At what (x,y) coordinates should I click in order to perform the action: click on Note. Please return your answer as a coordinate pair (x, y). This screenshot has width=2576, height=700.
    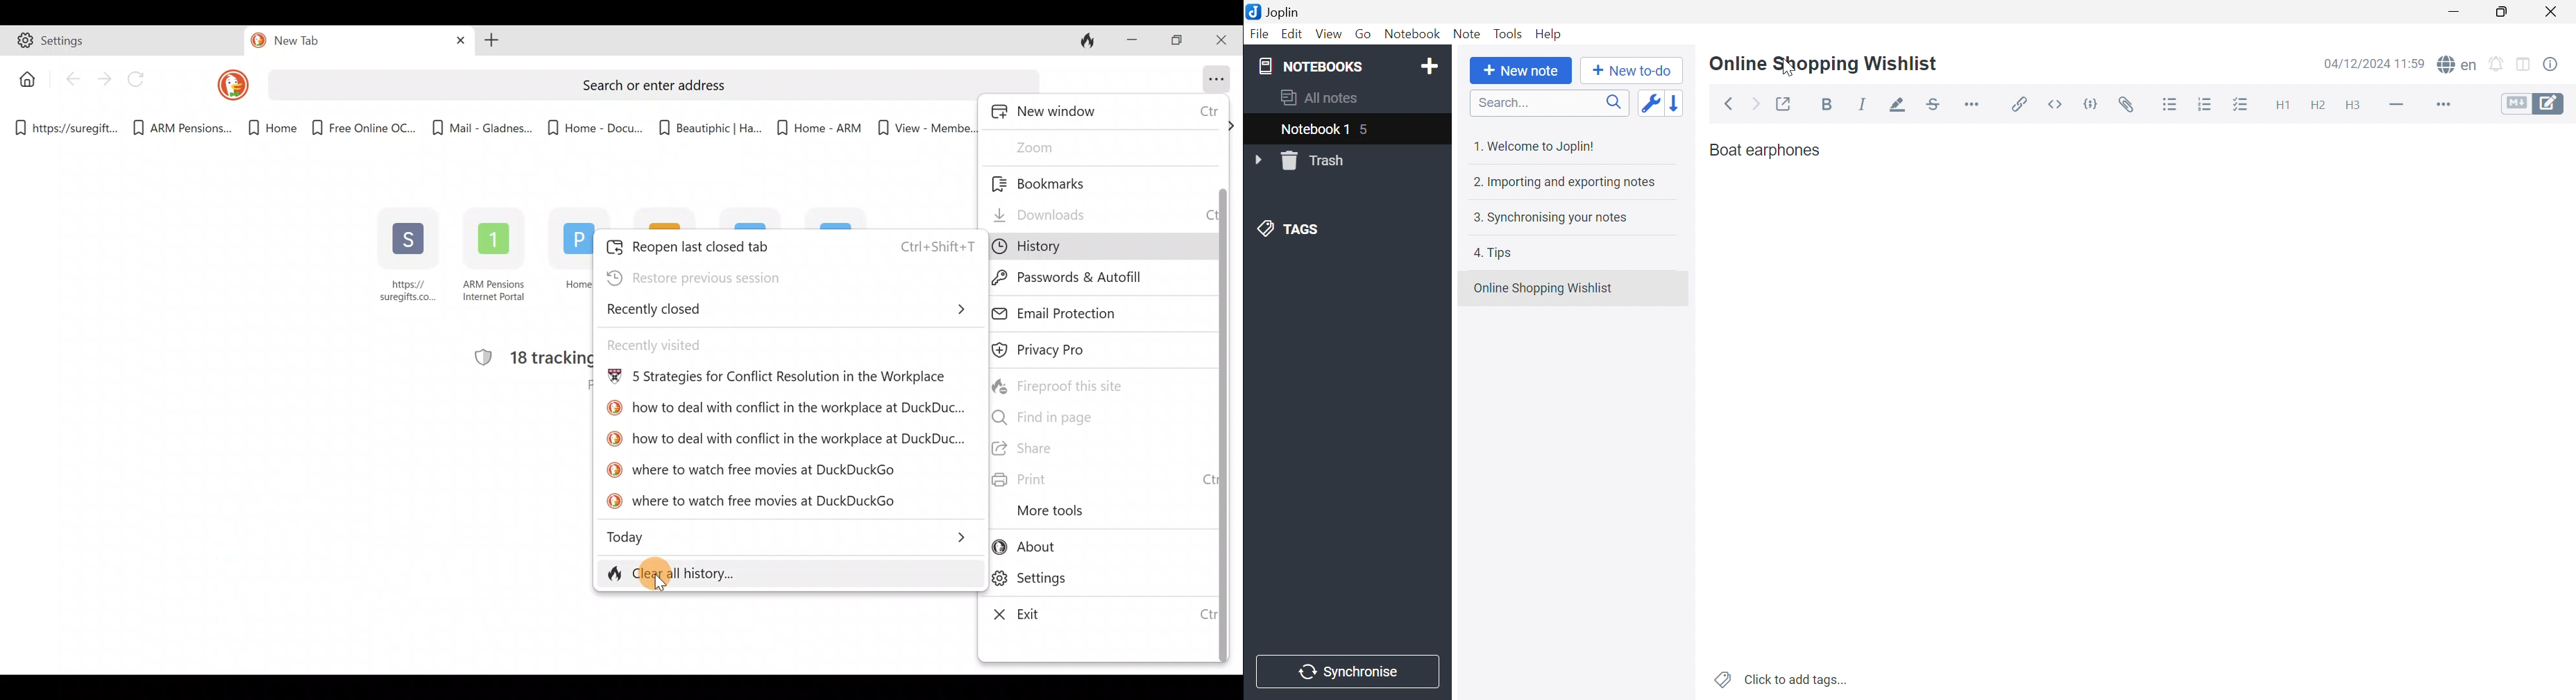
    Looking at the image, I should click on (1466, 35).